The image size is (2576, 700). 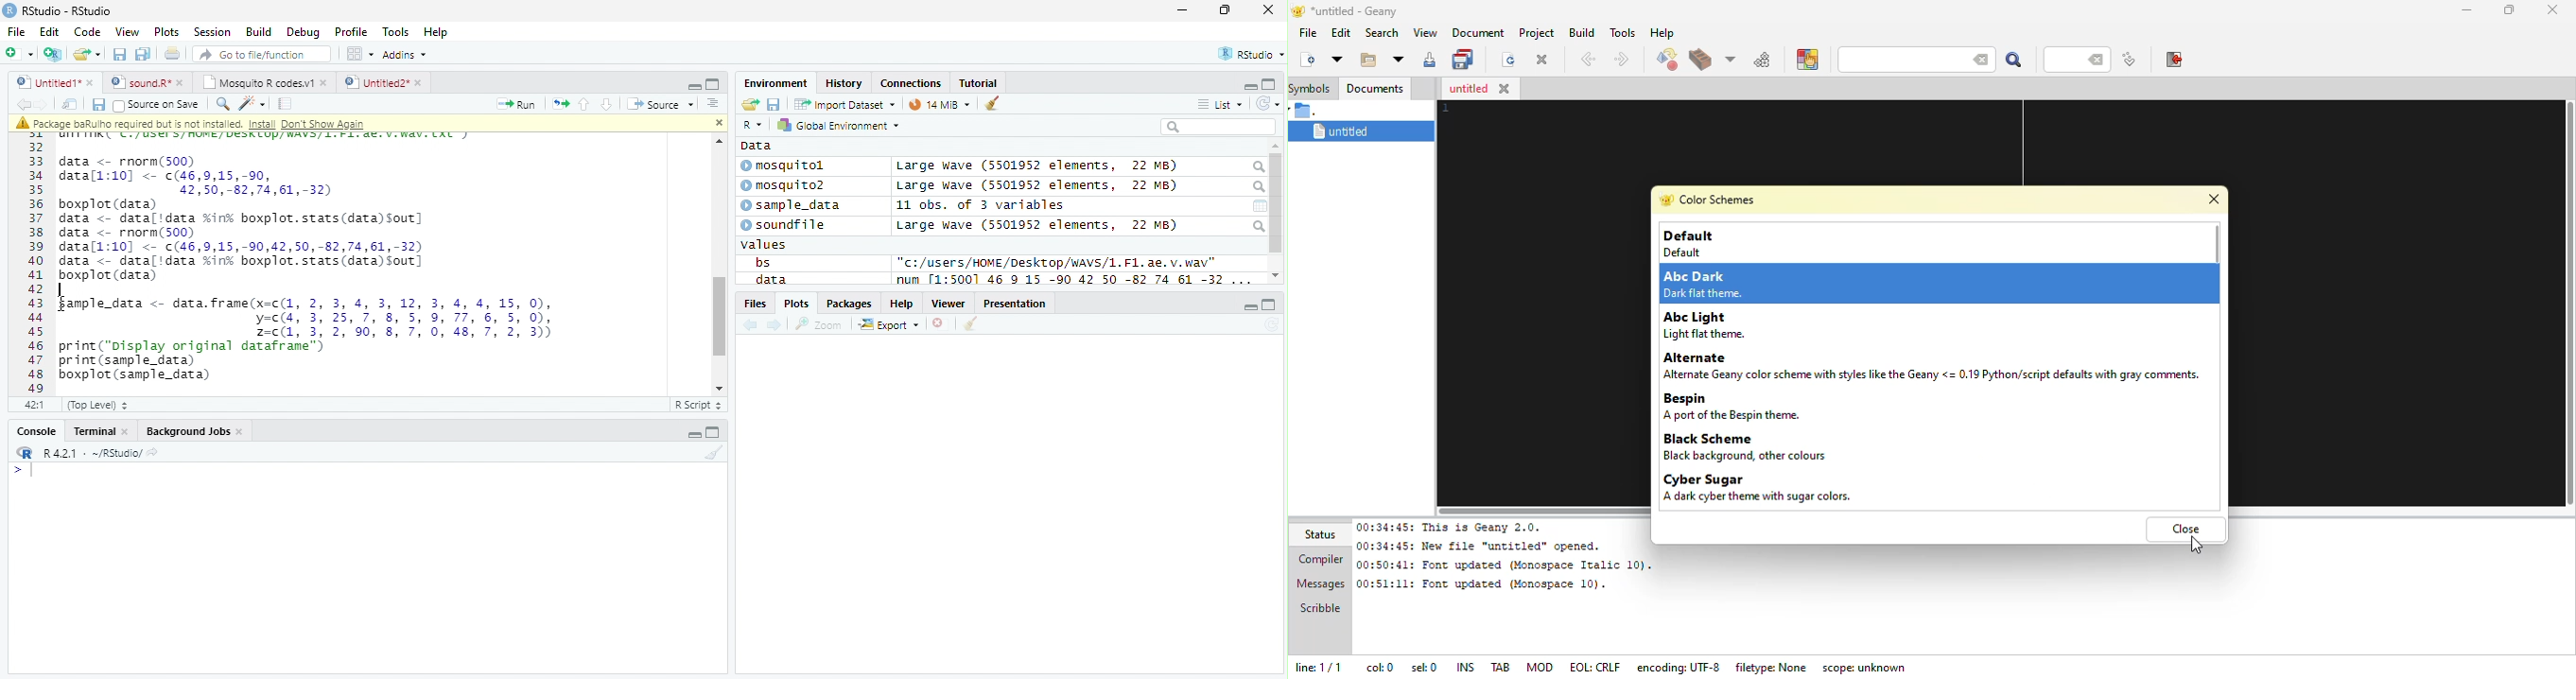 What do you see at coordinates (836, 124) in the screenshot?
I see `Global Environment` at bounding box center [836, 124].